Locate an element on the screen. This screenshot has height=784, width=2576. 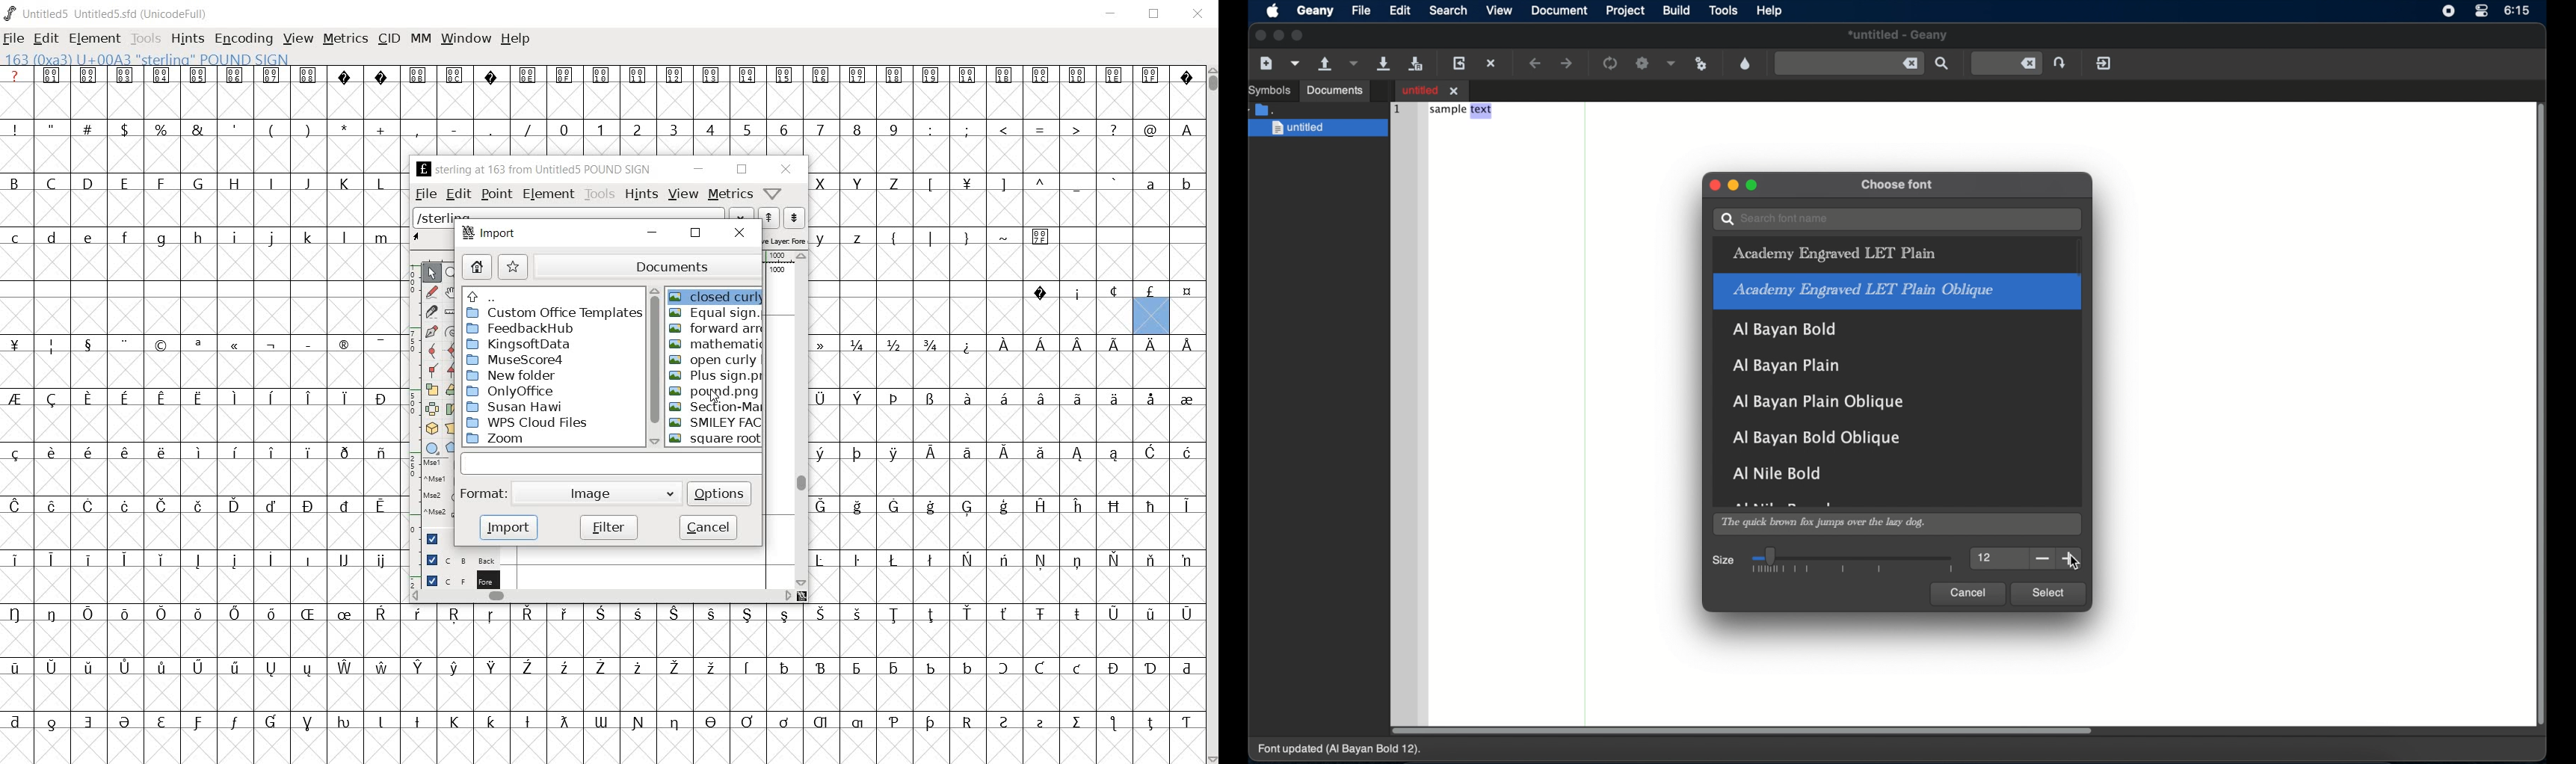
? is located at coordinates (16, 75).